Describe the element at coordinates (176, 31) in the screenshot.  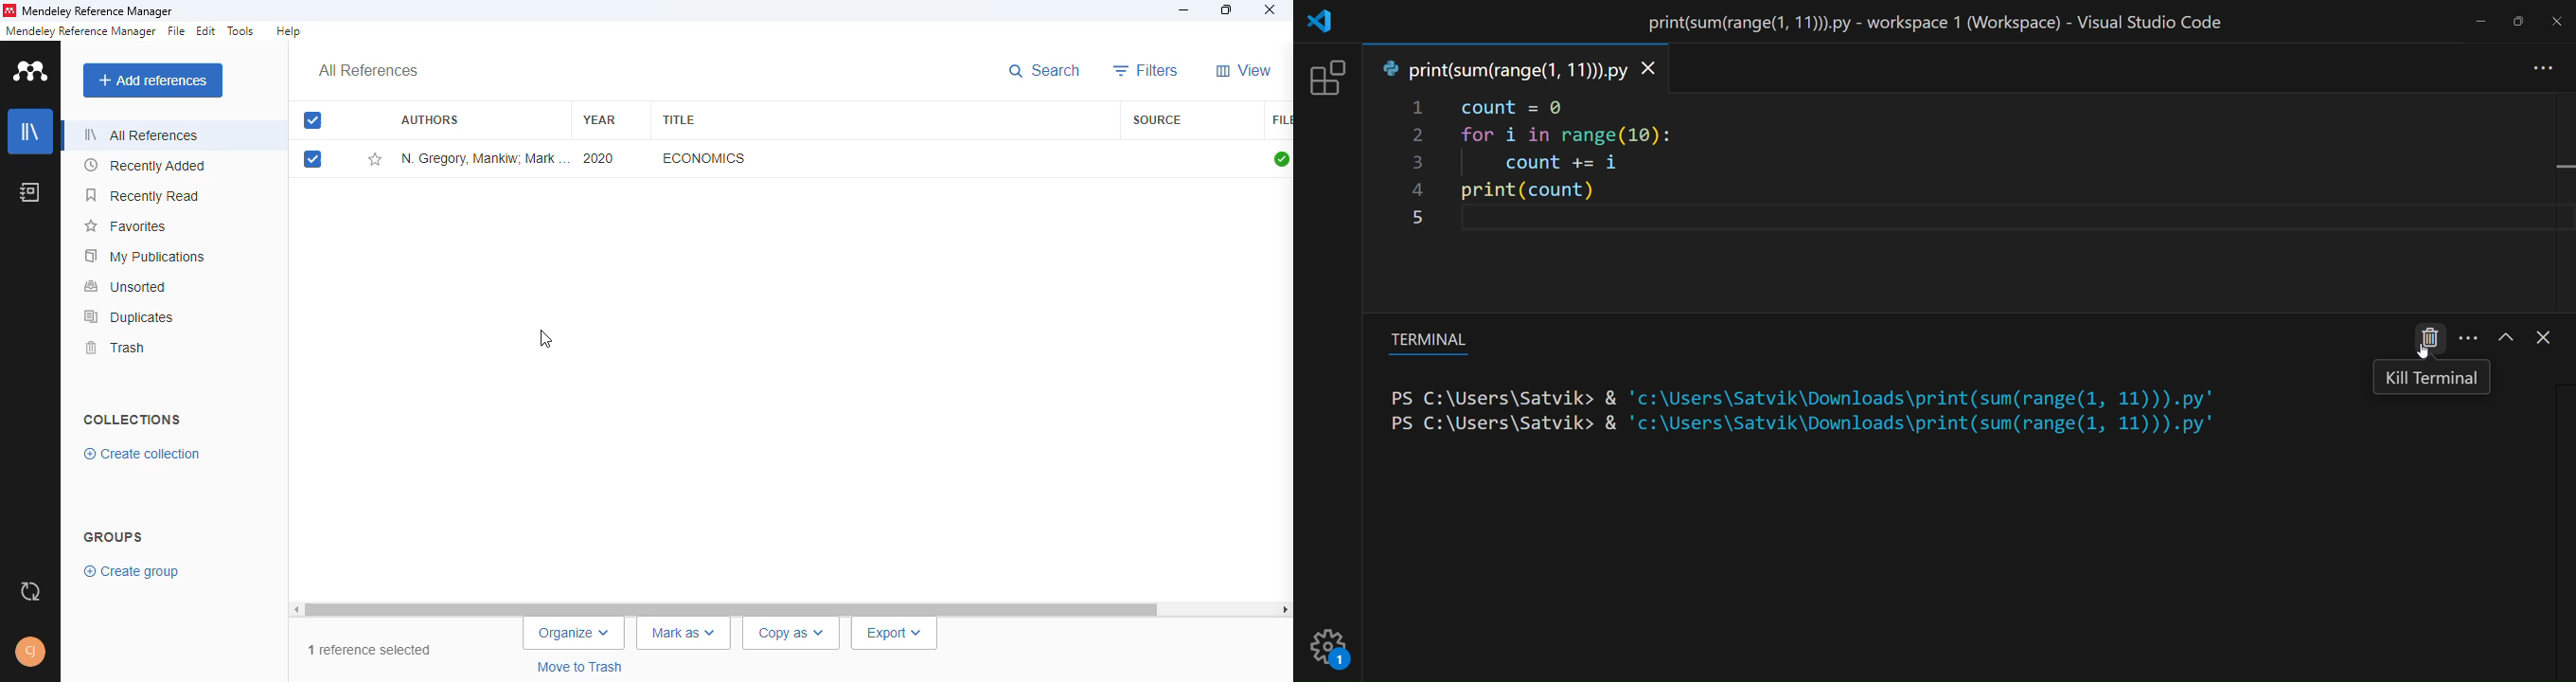
I see `file` at that location.